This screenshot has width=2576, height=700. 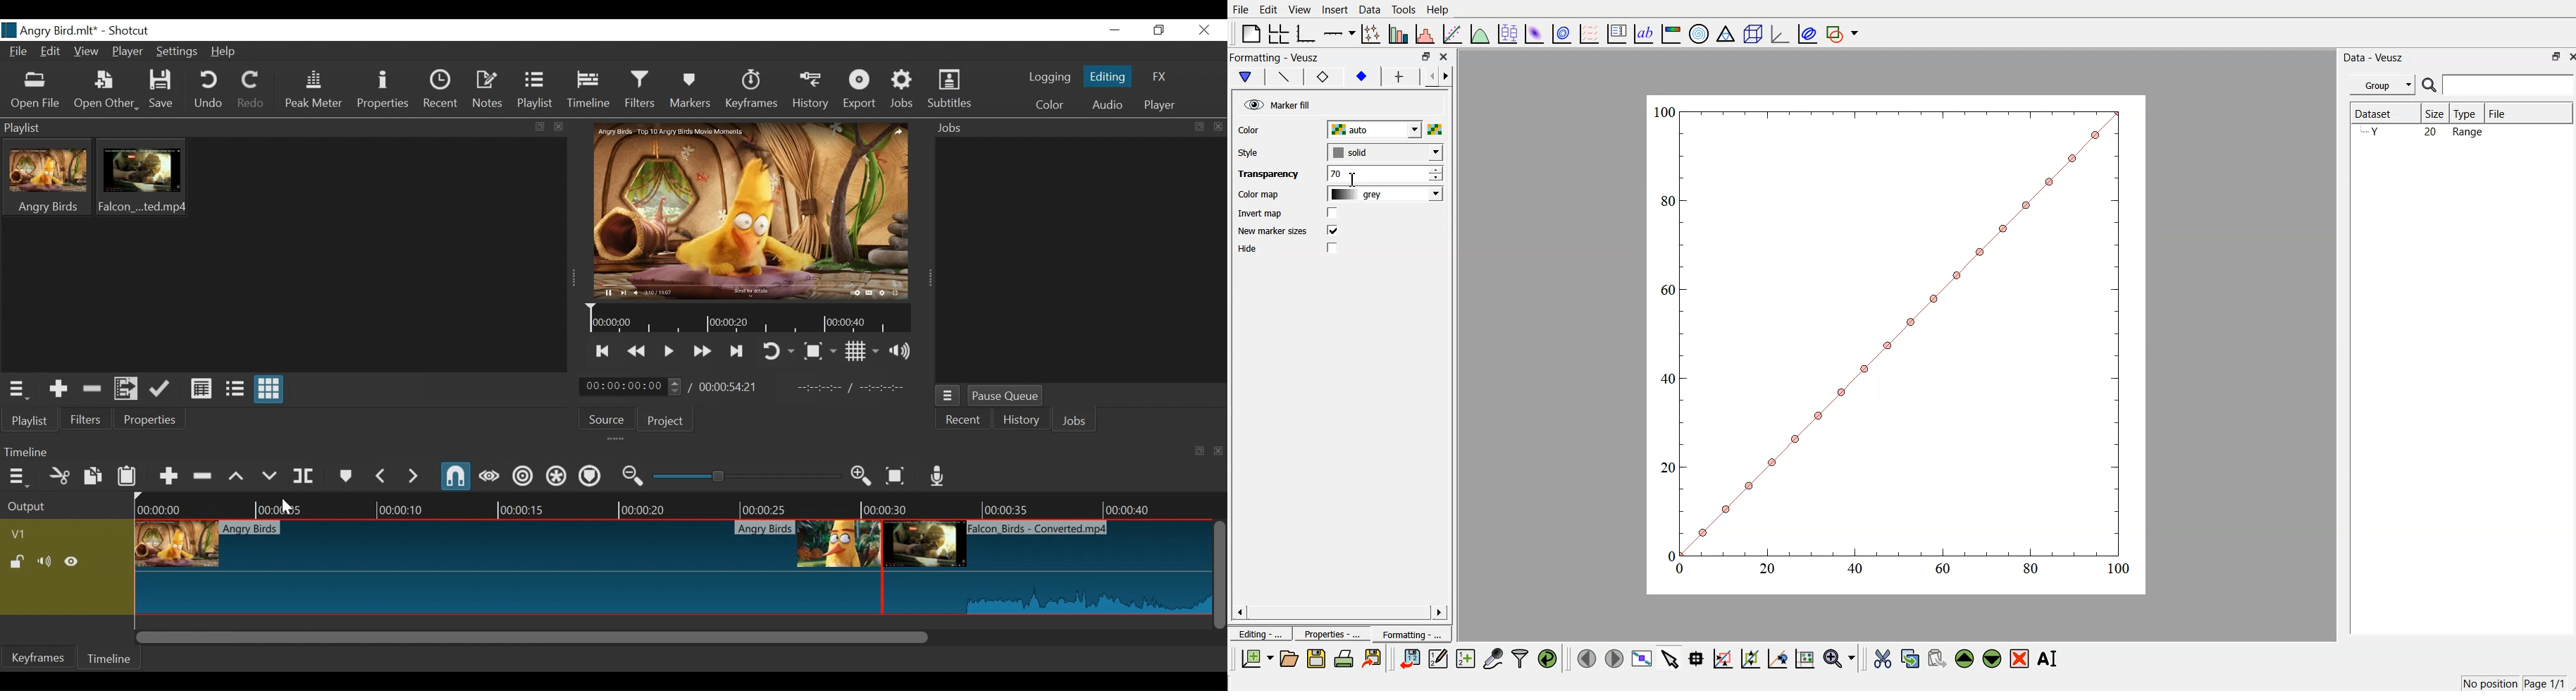 What do you see at coordinates (1008, 397) in the screenshot?
I see `Pause Queue` at bounding box center [1008, 397].